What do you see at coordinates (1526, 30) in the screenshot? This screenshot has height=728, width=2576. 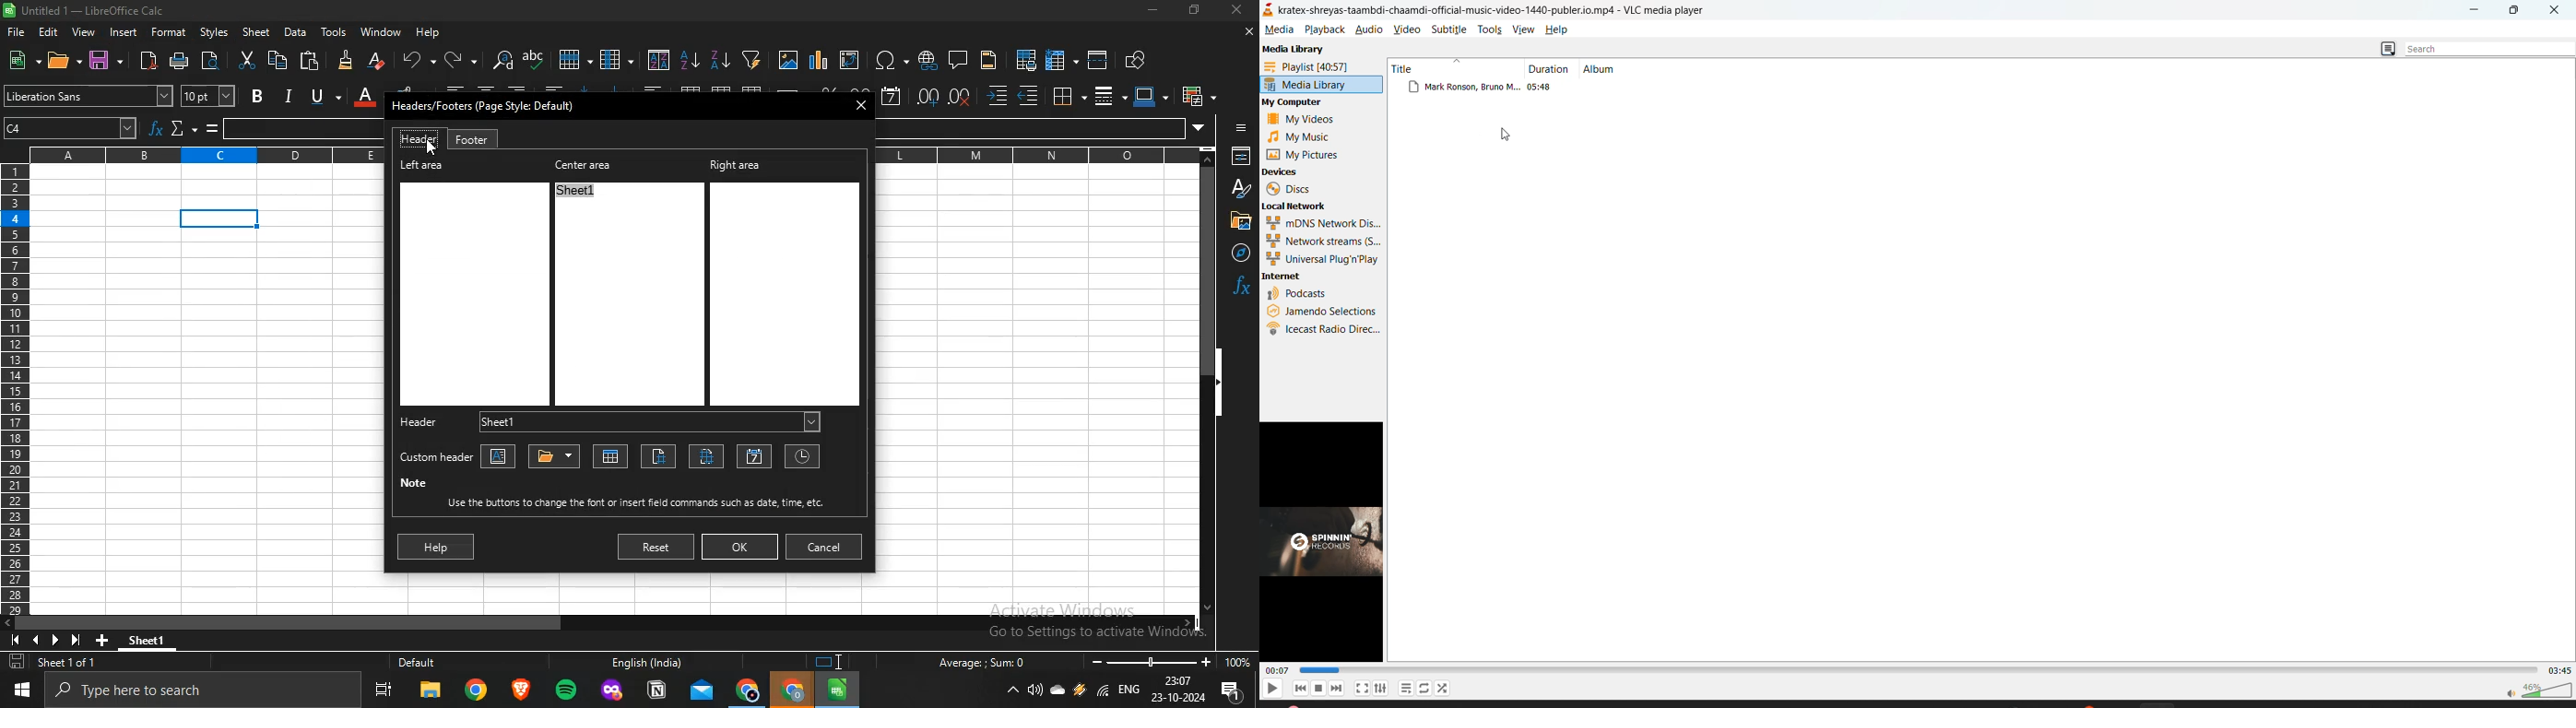 I see `view` at bounding box center [1526, 30].